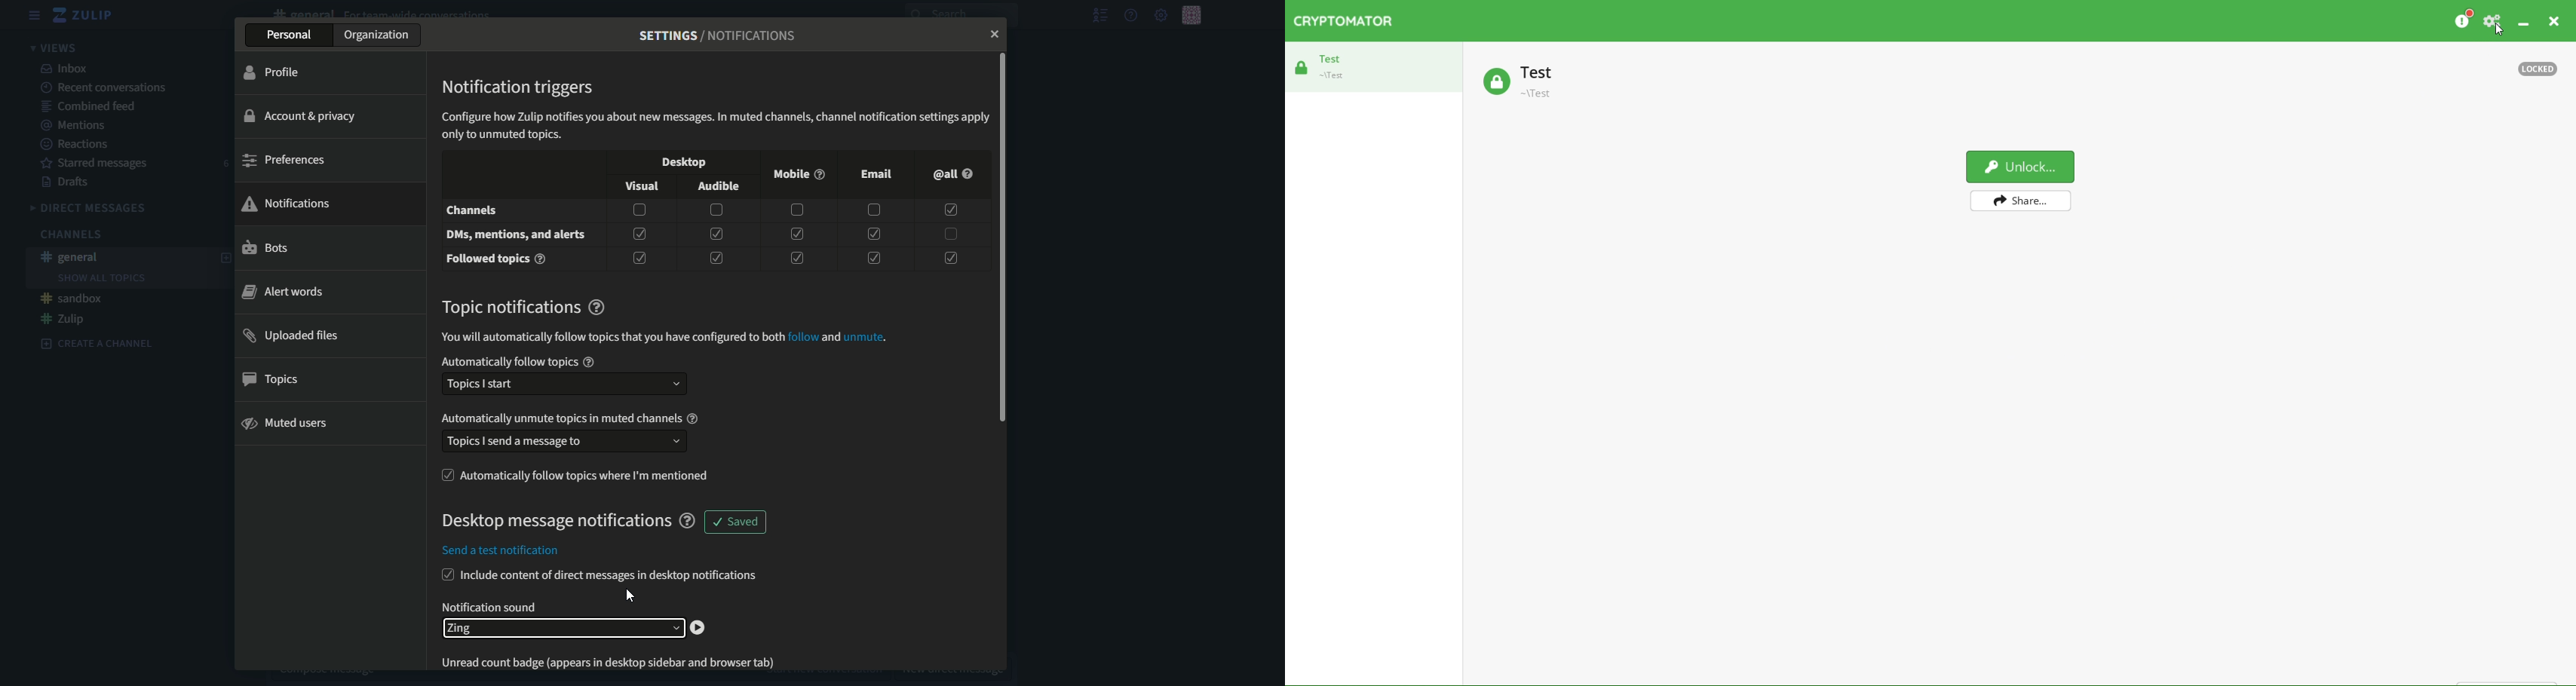 Image resolution: width=2576 pixels, height=700 pixels. I want to click on and, so click(831, 337).